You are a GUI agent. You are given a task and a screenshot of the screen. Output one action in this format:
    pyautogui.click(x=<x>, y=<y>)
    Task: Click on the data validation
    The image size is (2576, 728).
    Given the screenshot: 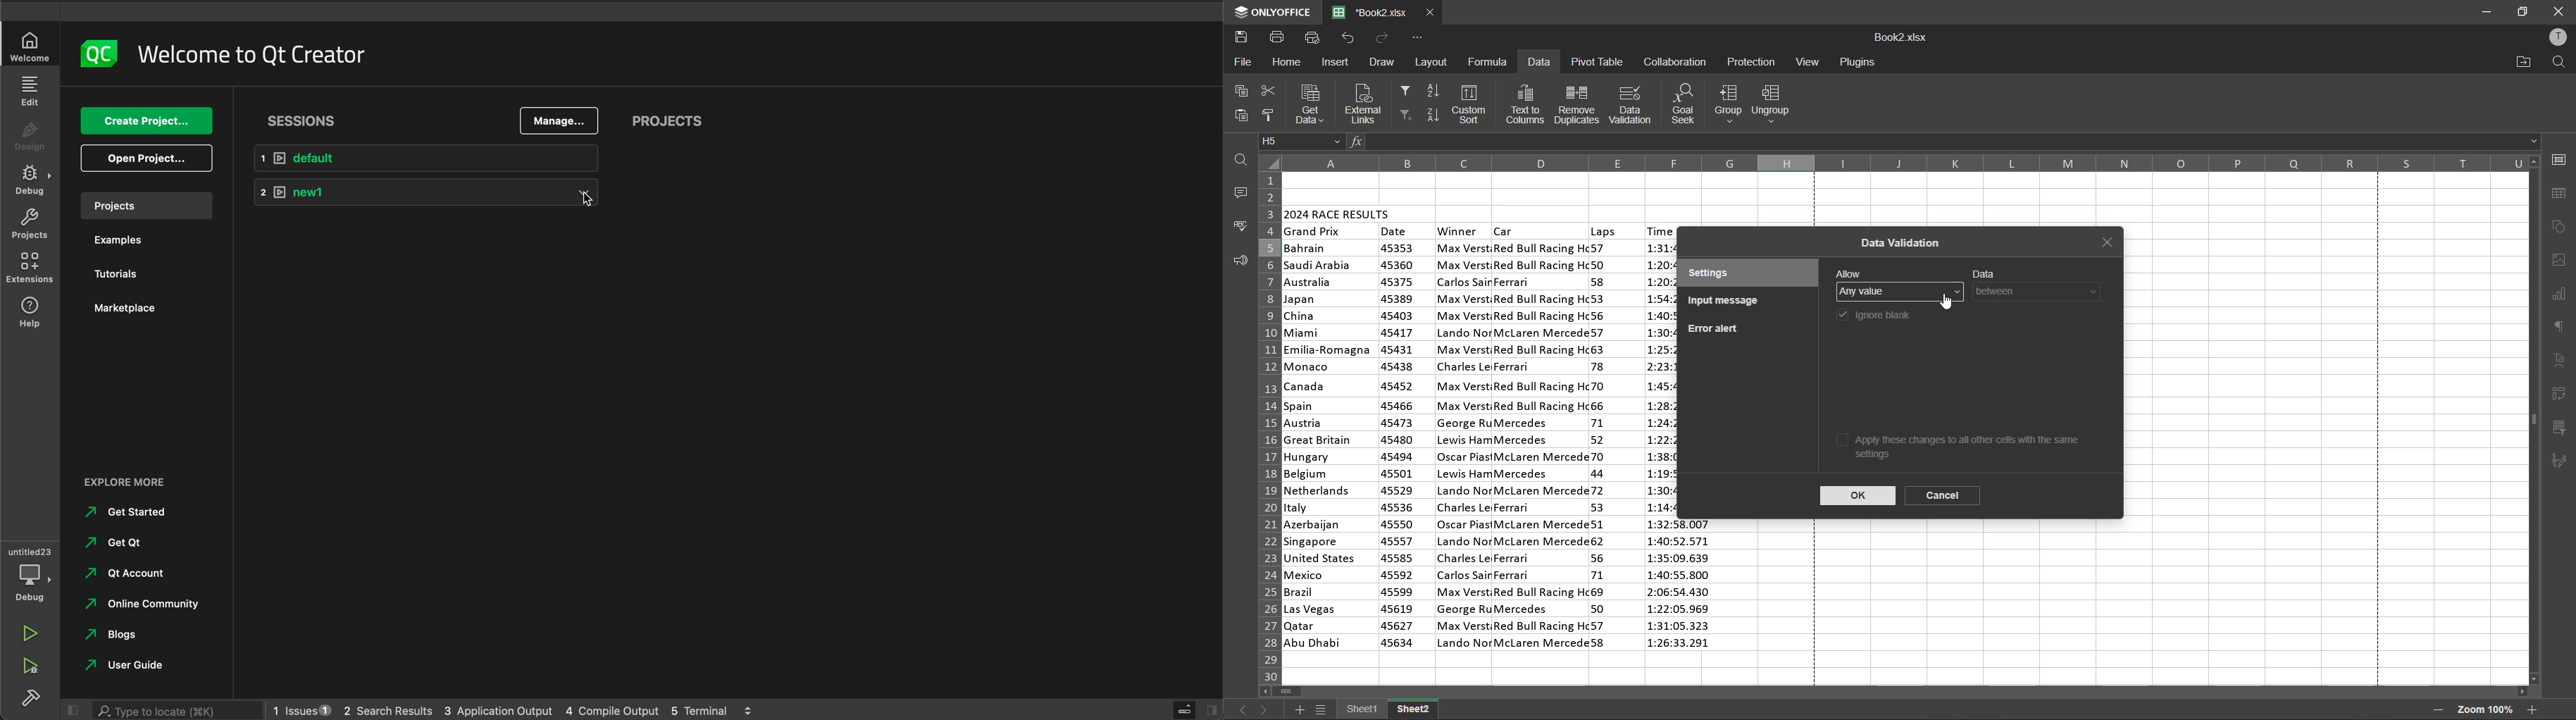 What is the action you would take?
    pyautogui.click(x=1903, y=244)
    